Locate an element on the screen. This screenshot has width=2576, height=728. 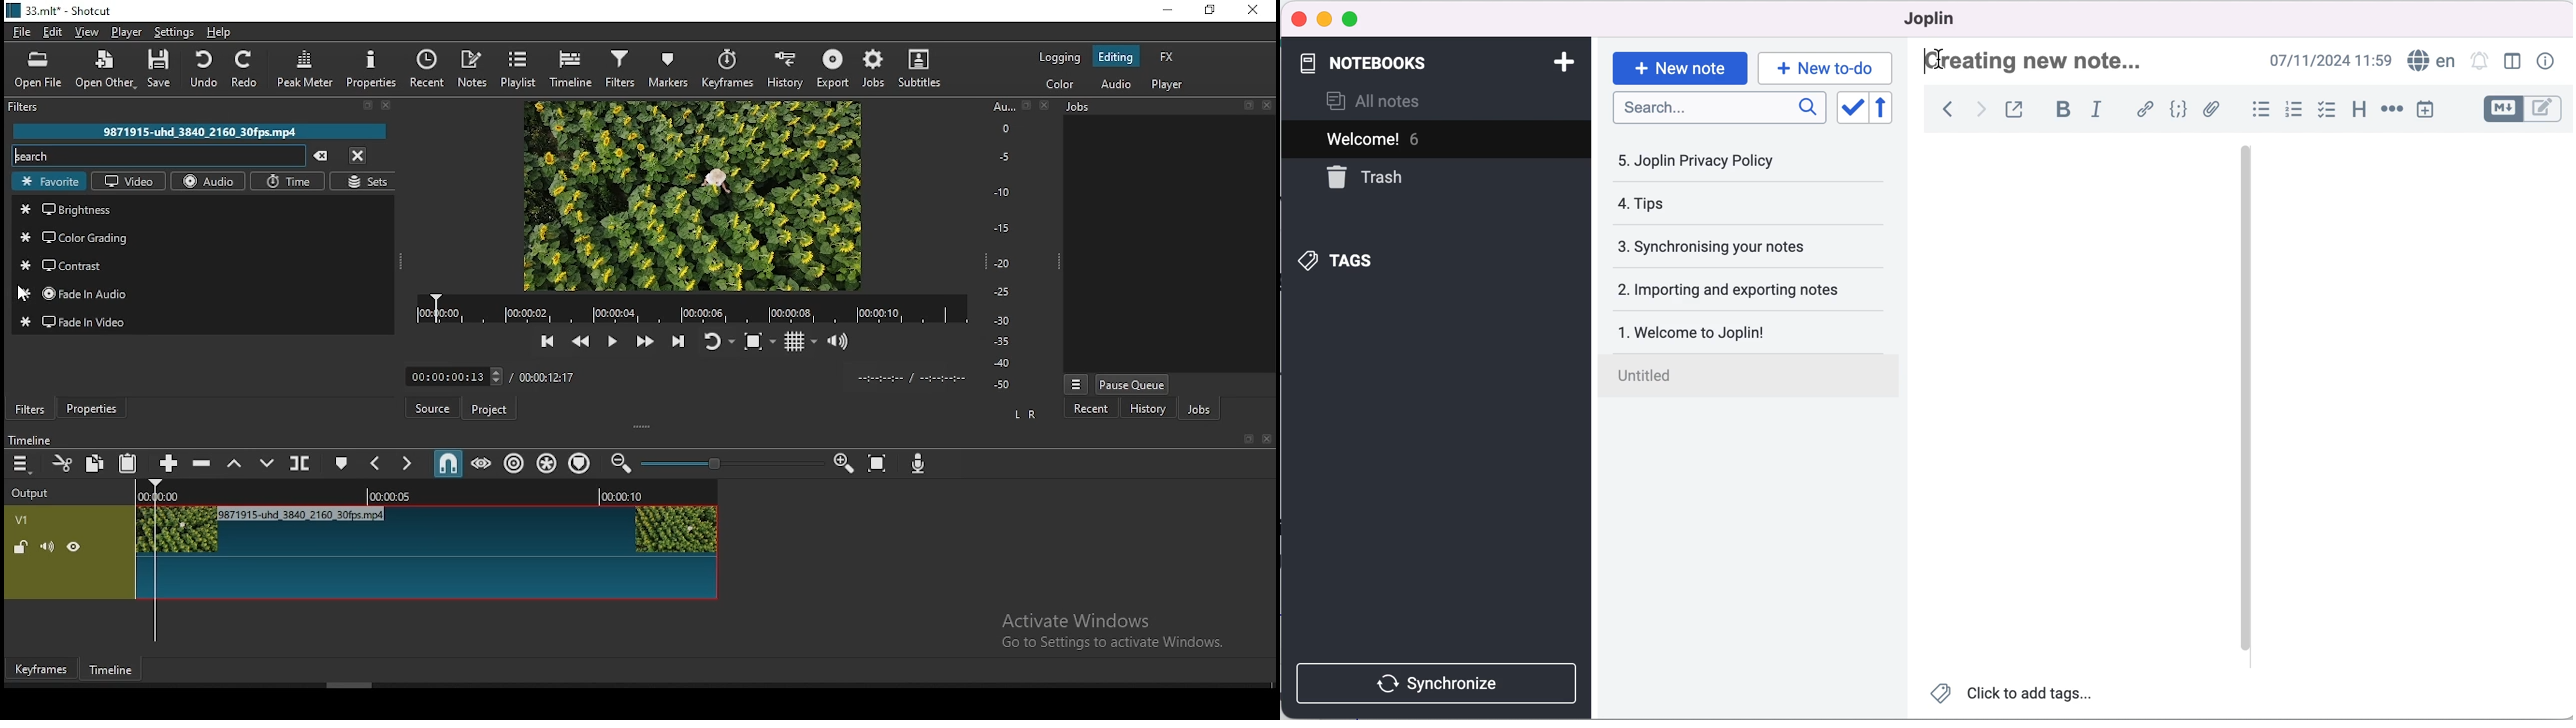
note properties is located at coordinates (2544, 62).